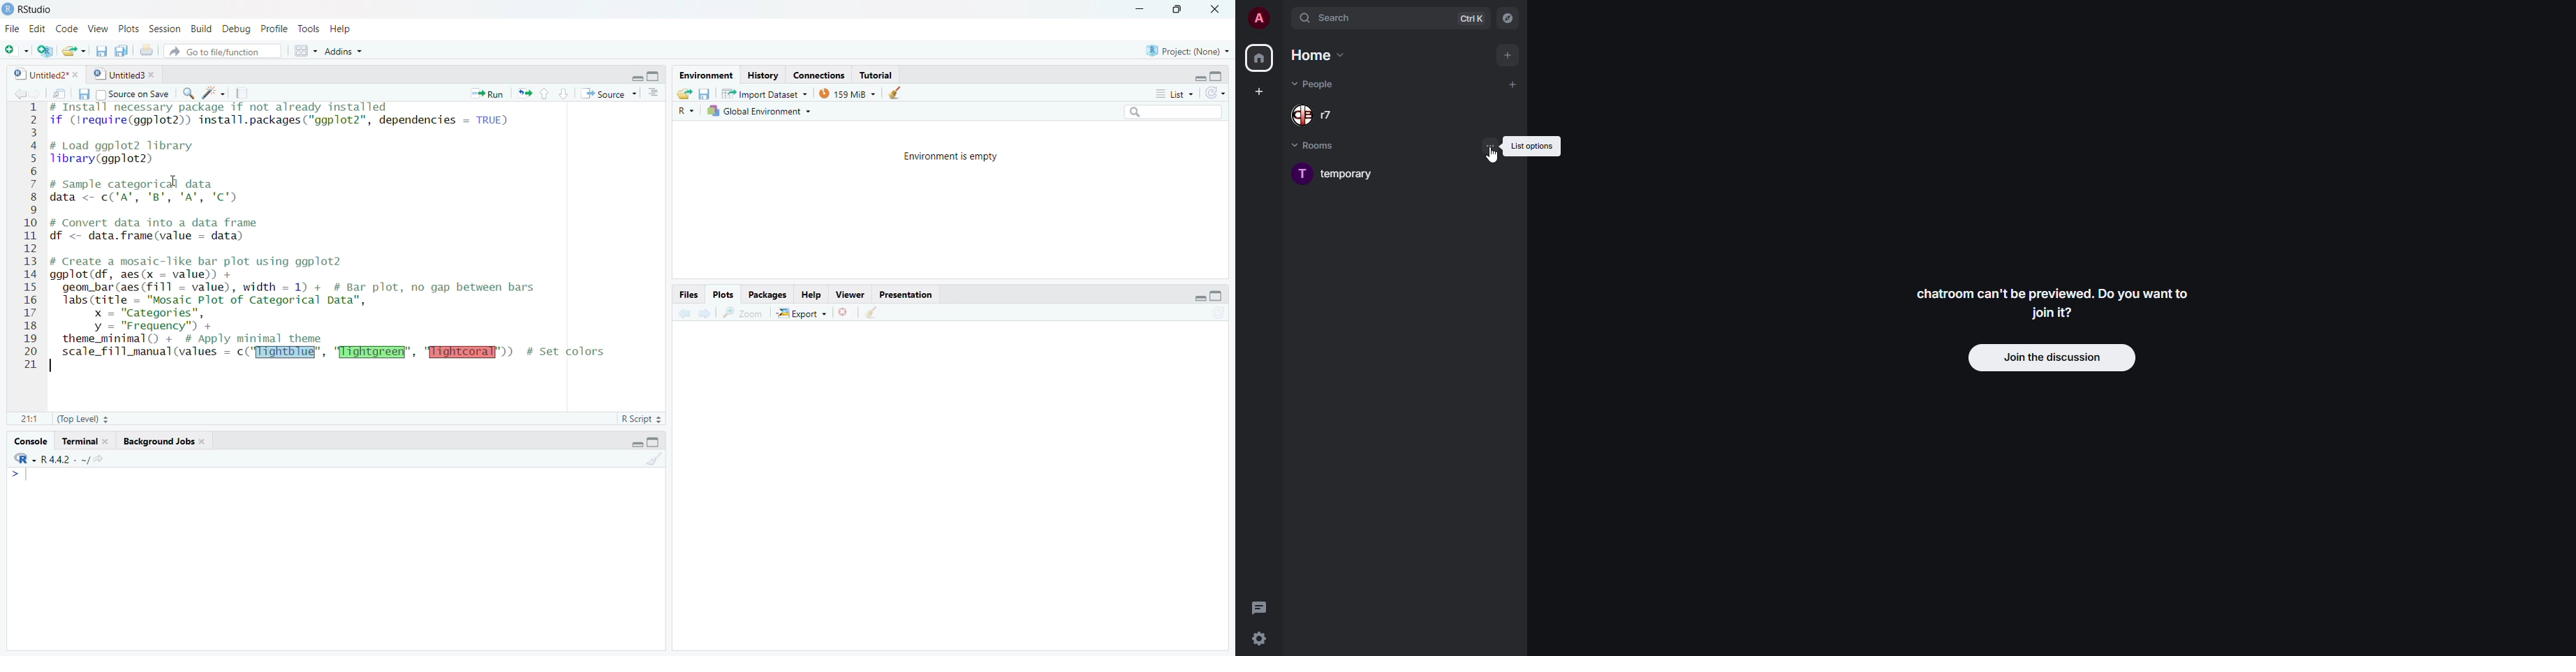 The image size is (2576, 672). I want to click on # Load ggplot2 library
Tibrary(ggplot2), so click(125, 153).